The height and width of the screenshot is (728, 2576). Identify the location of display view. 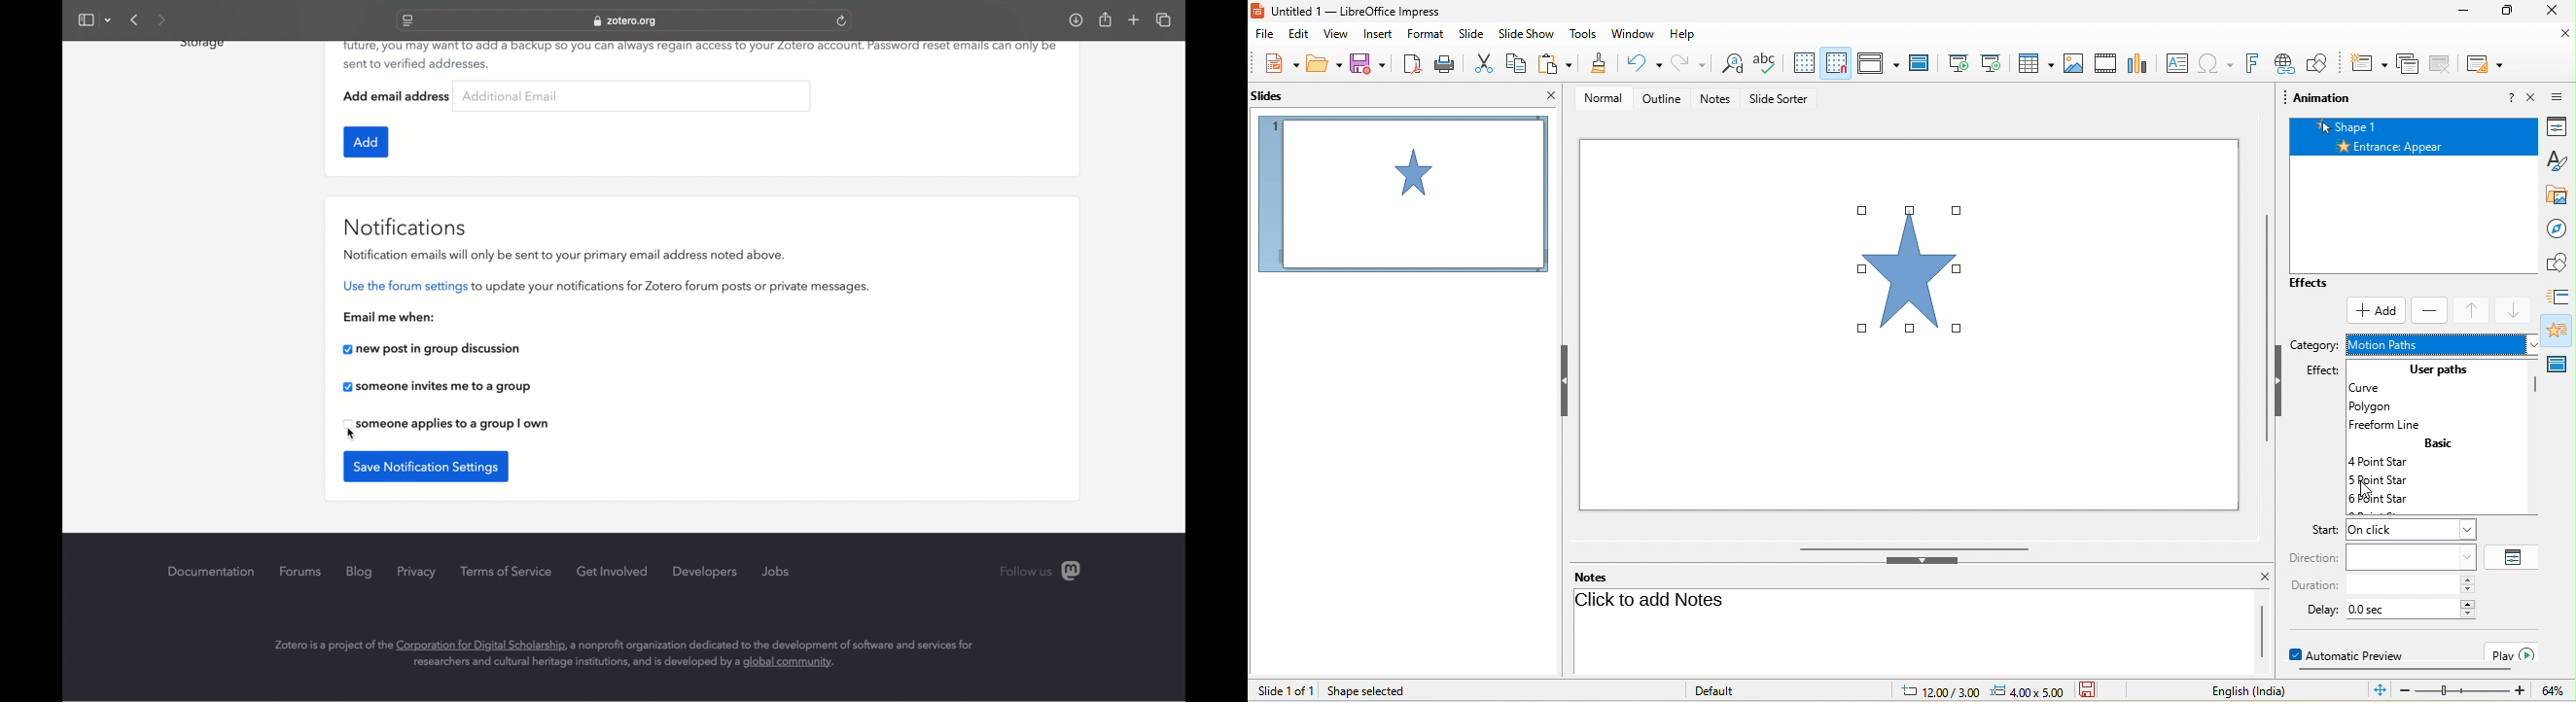
(1876, 62).